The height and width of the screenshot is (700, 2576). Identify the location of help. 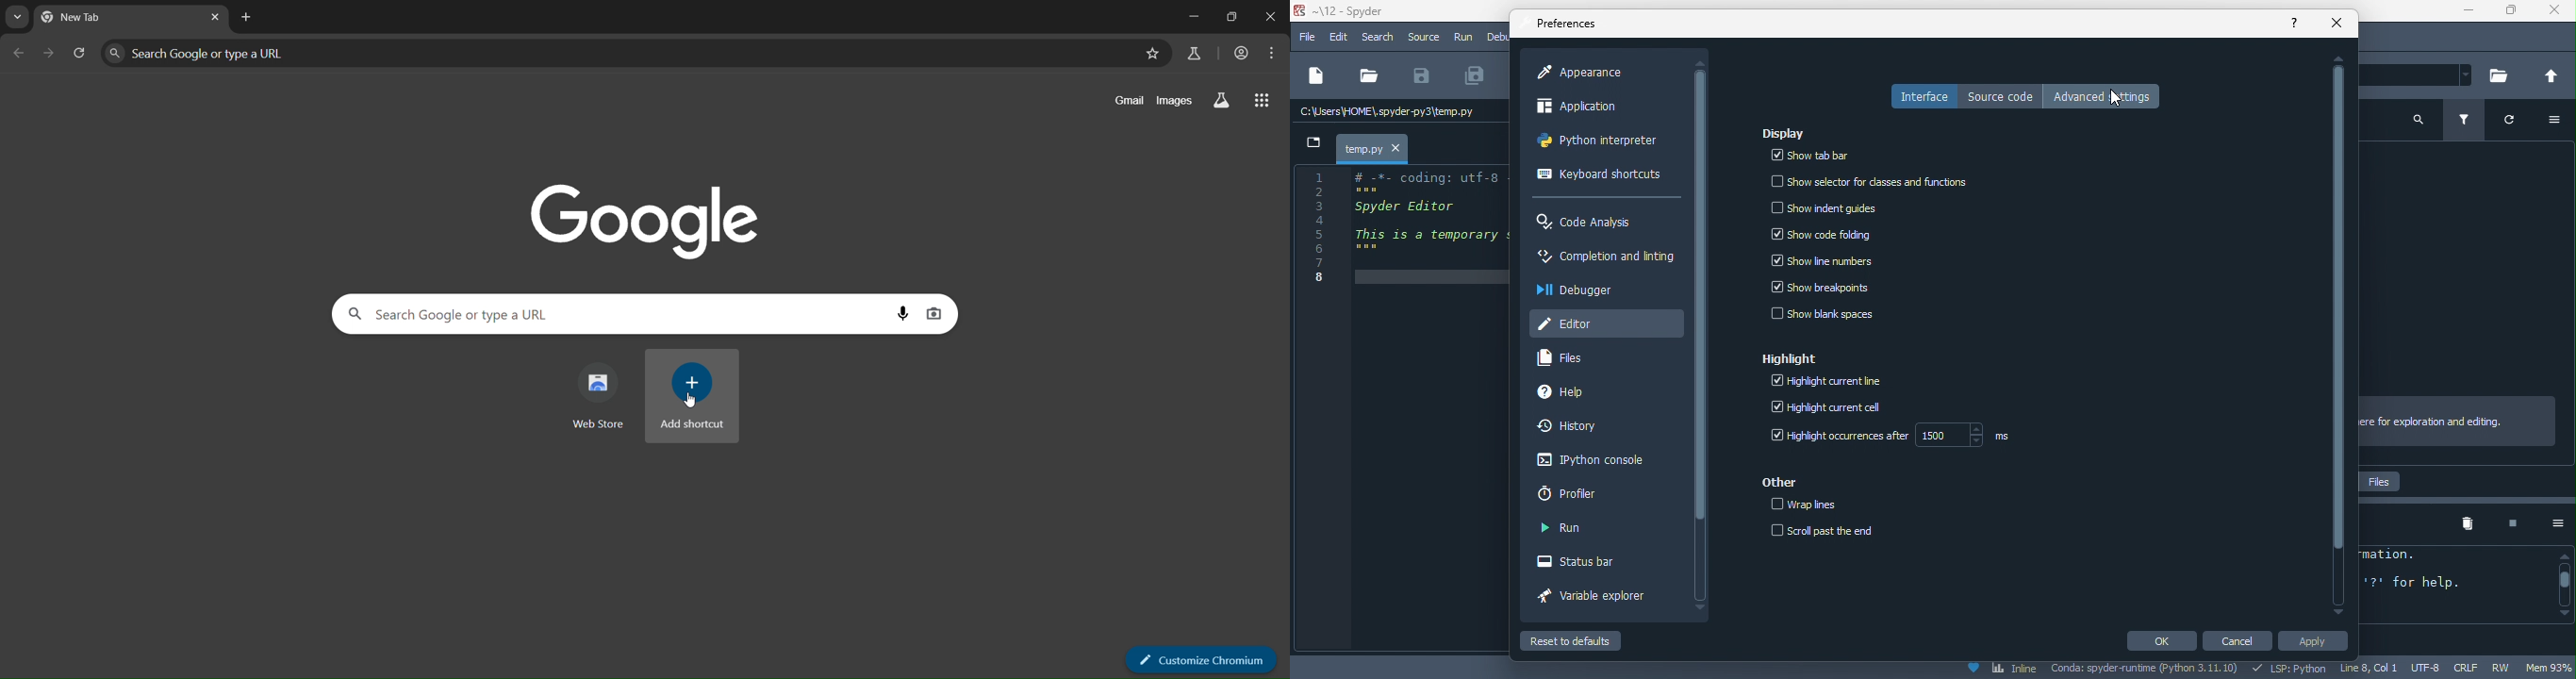
(2295, 22).